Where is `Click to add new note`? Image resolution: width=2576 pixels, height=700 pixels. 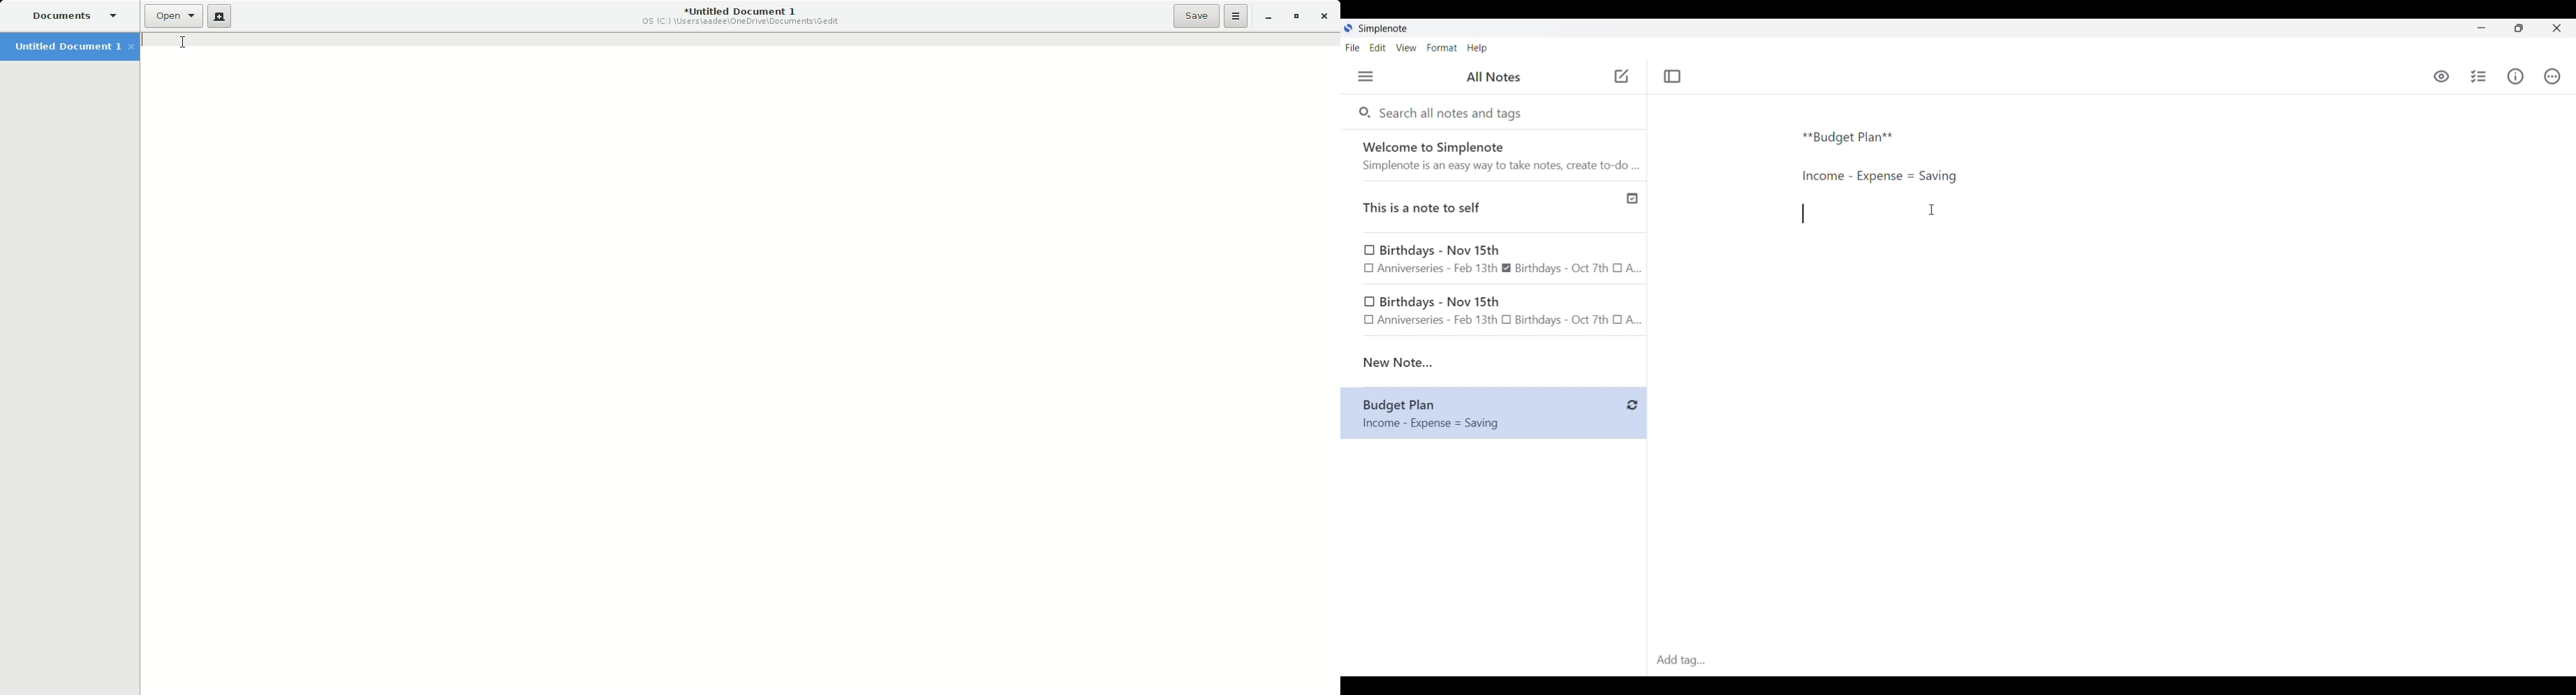 Click to add new note is located at coordinates (1622, 76).